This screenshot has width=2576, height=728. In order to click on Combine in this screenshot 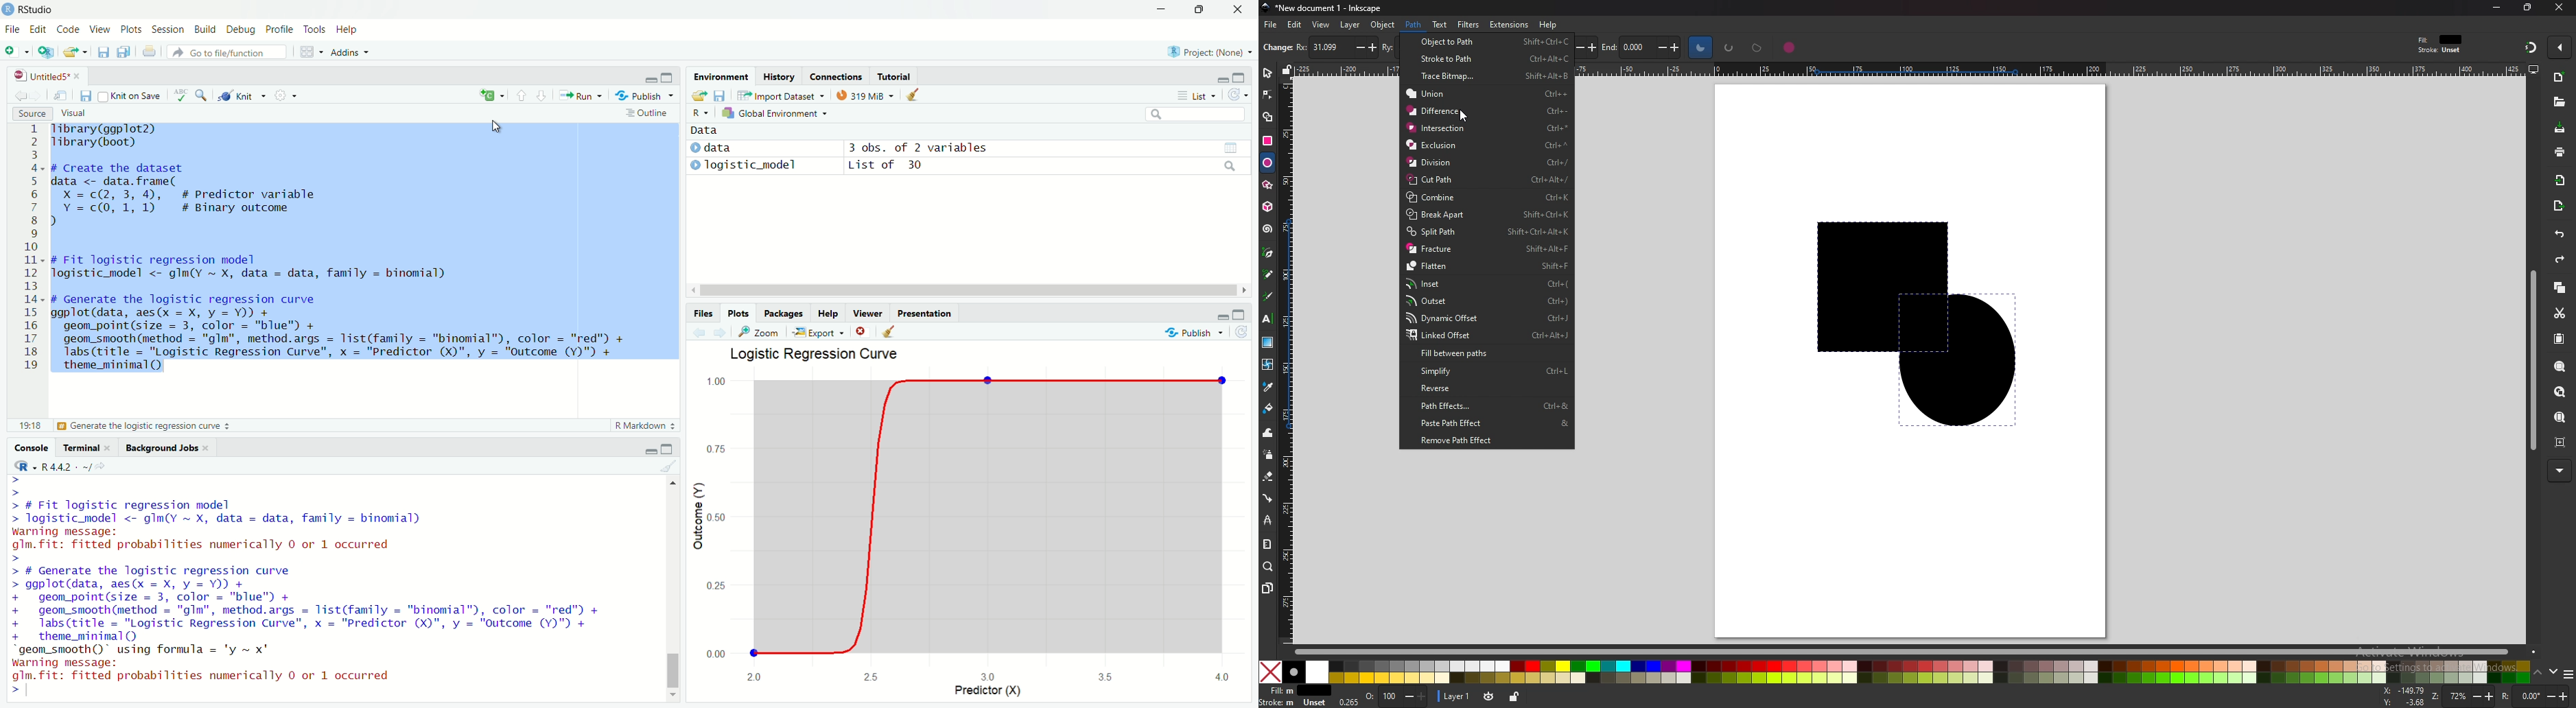, I will do `click(1484, 198)`.